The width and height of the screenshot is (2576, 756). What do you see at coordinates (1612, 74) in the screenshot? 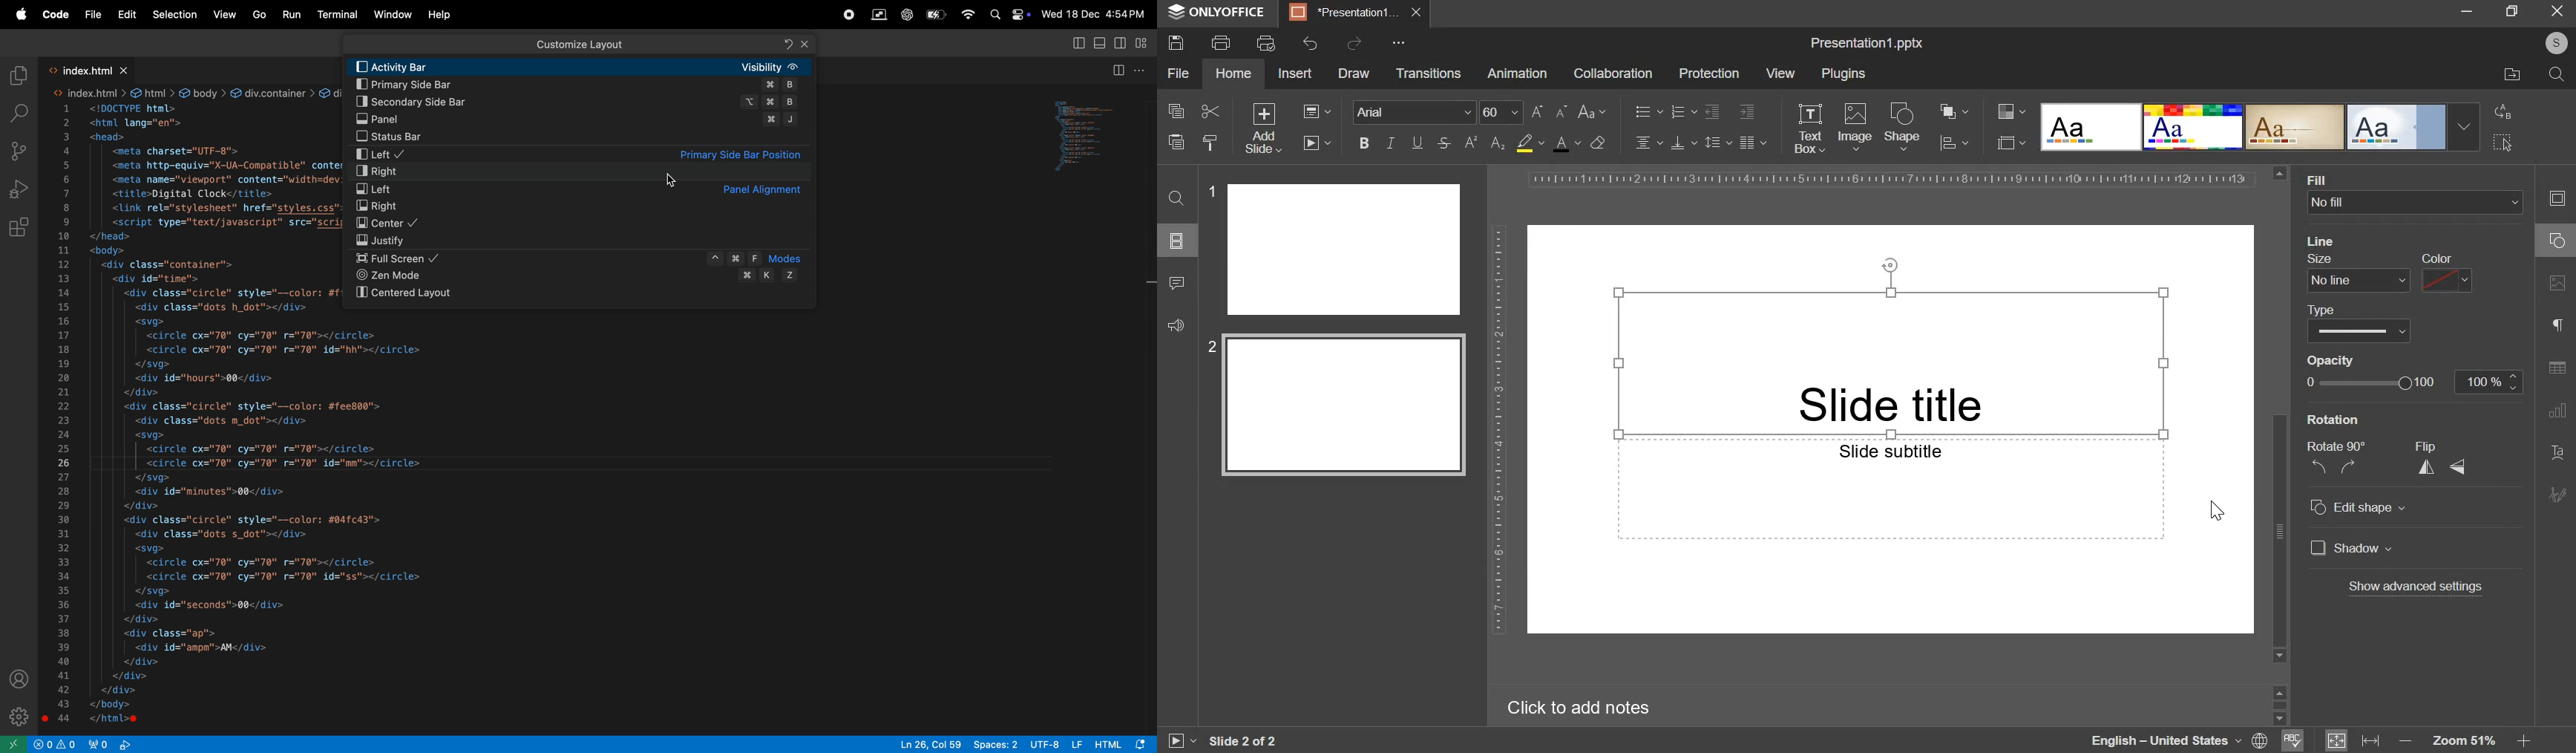
I see `collaboration` at bounding box center [1612, 74].